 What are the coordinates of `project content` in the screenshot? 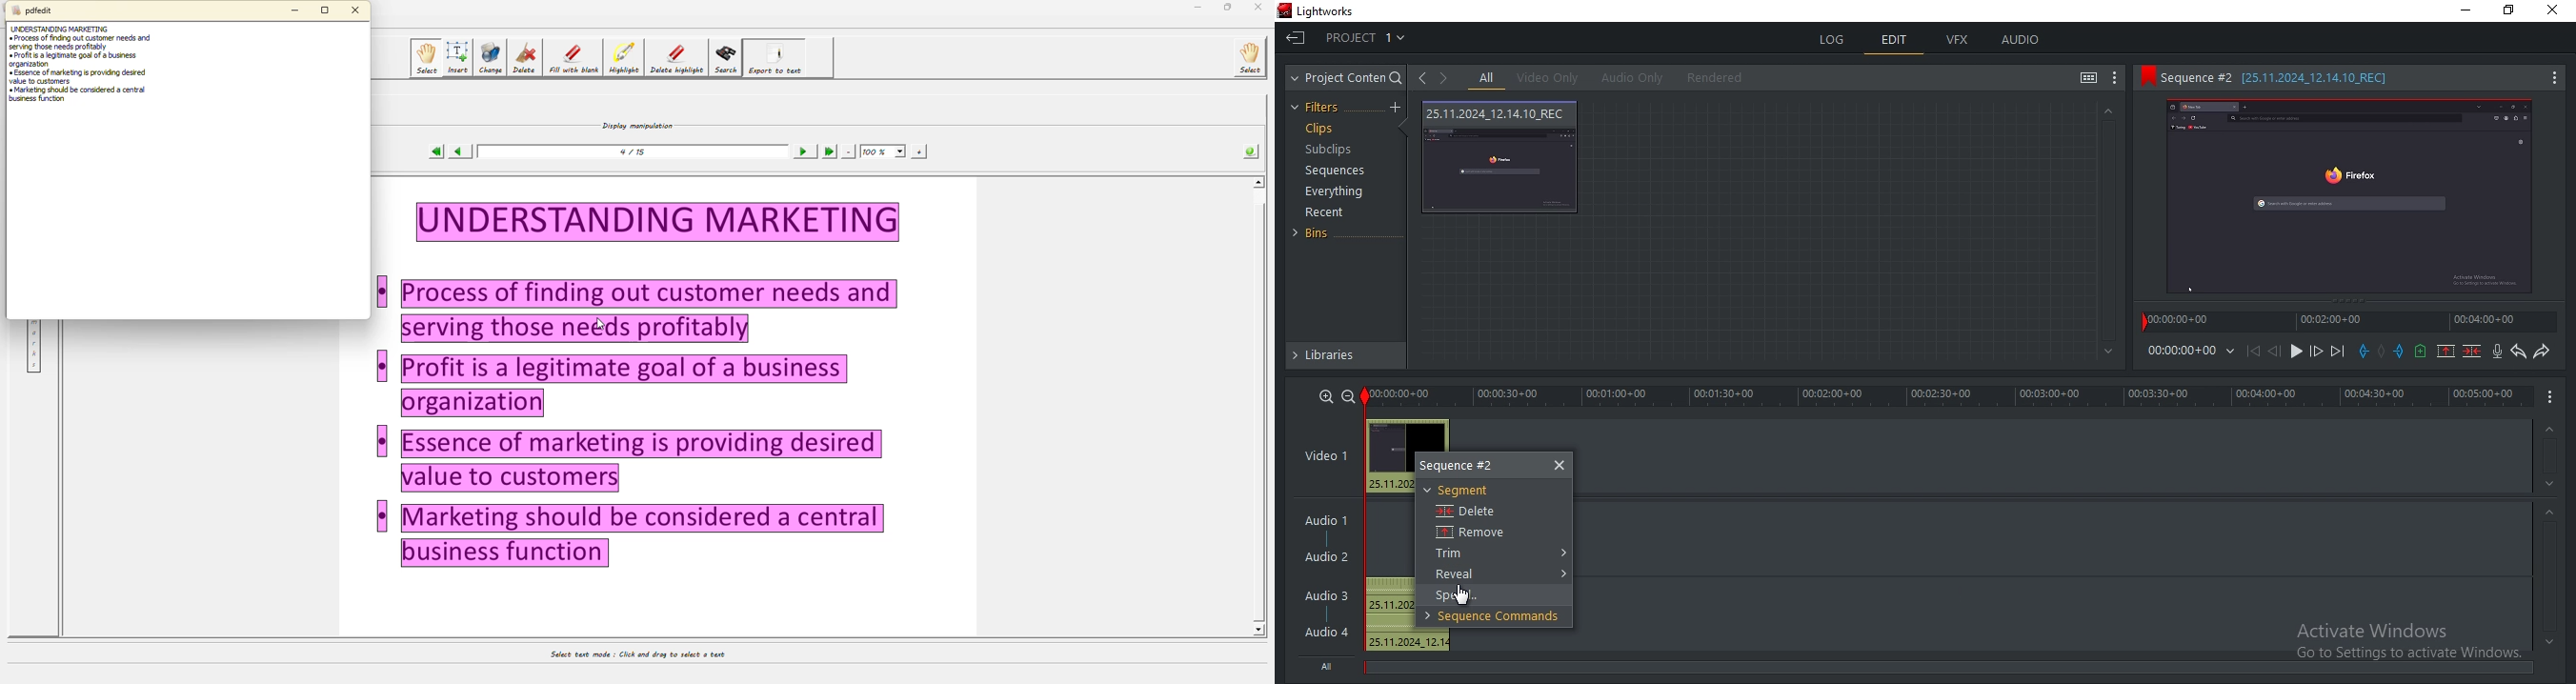 It's located at (1346, 78).